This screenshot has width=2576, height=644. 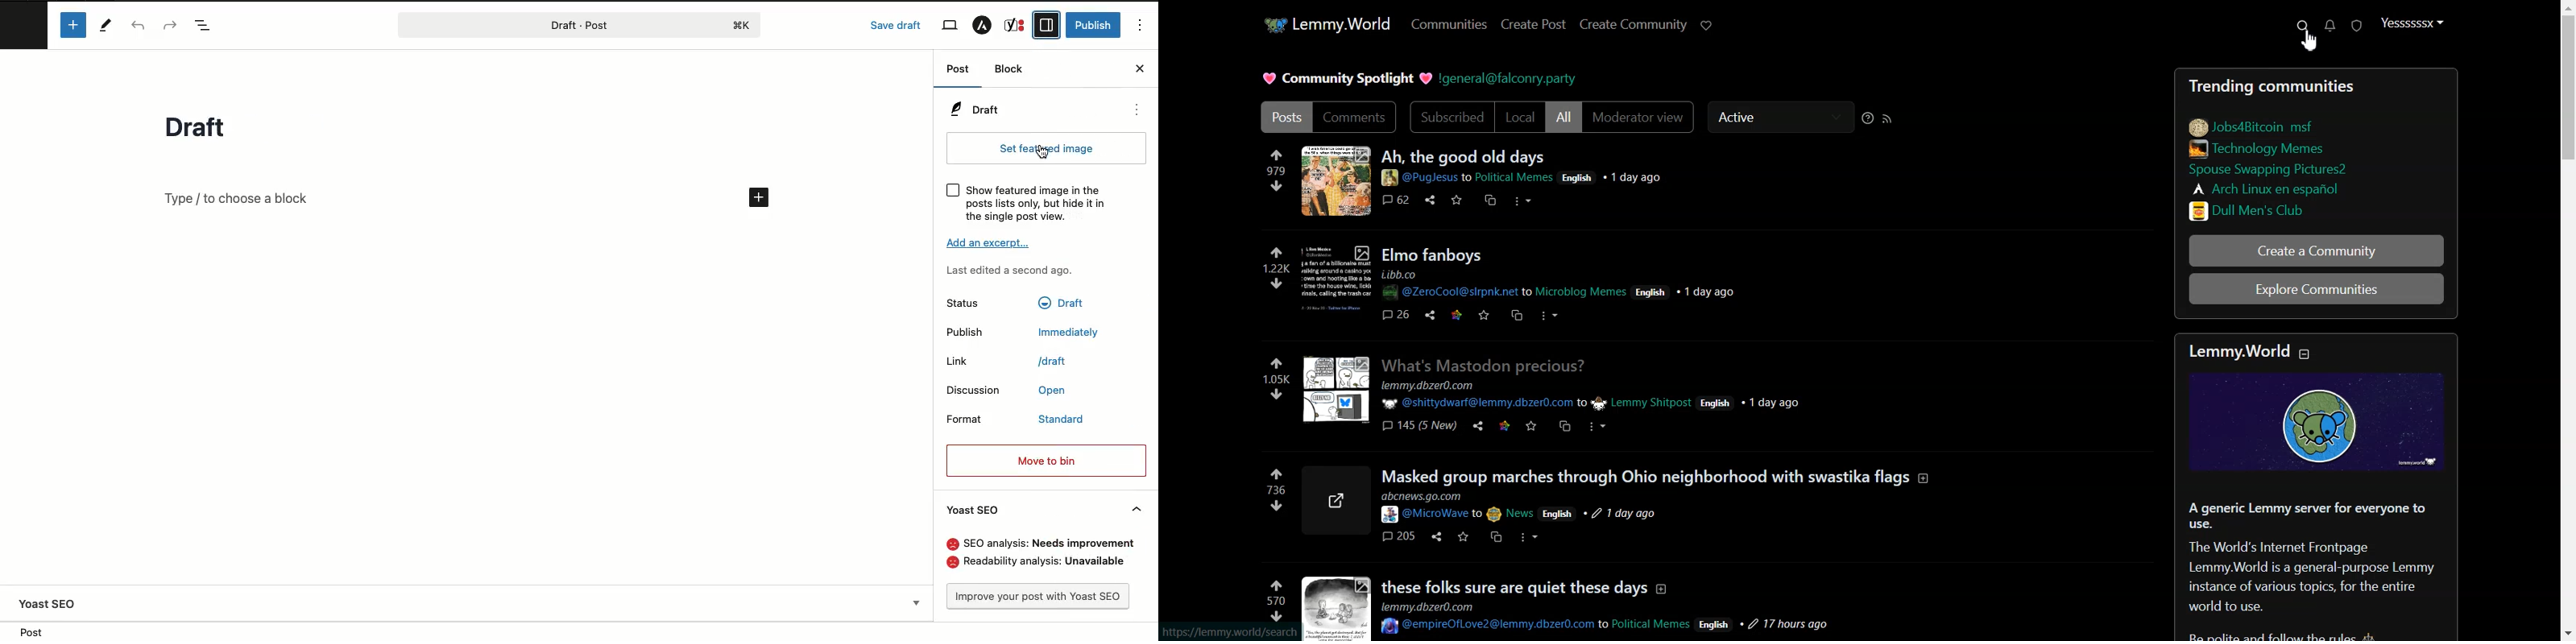 What do you see at coordinates (1047, 509) in the screenshot?
I see `Yoast SEO` at bounding box center [1047, 509].